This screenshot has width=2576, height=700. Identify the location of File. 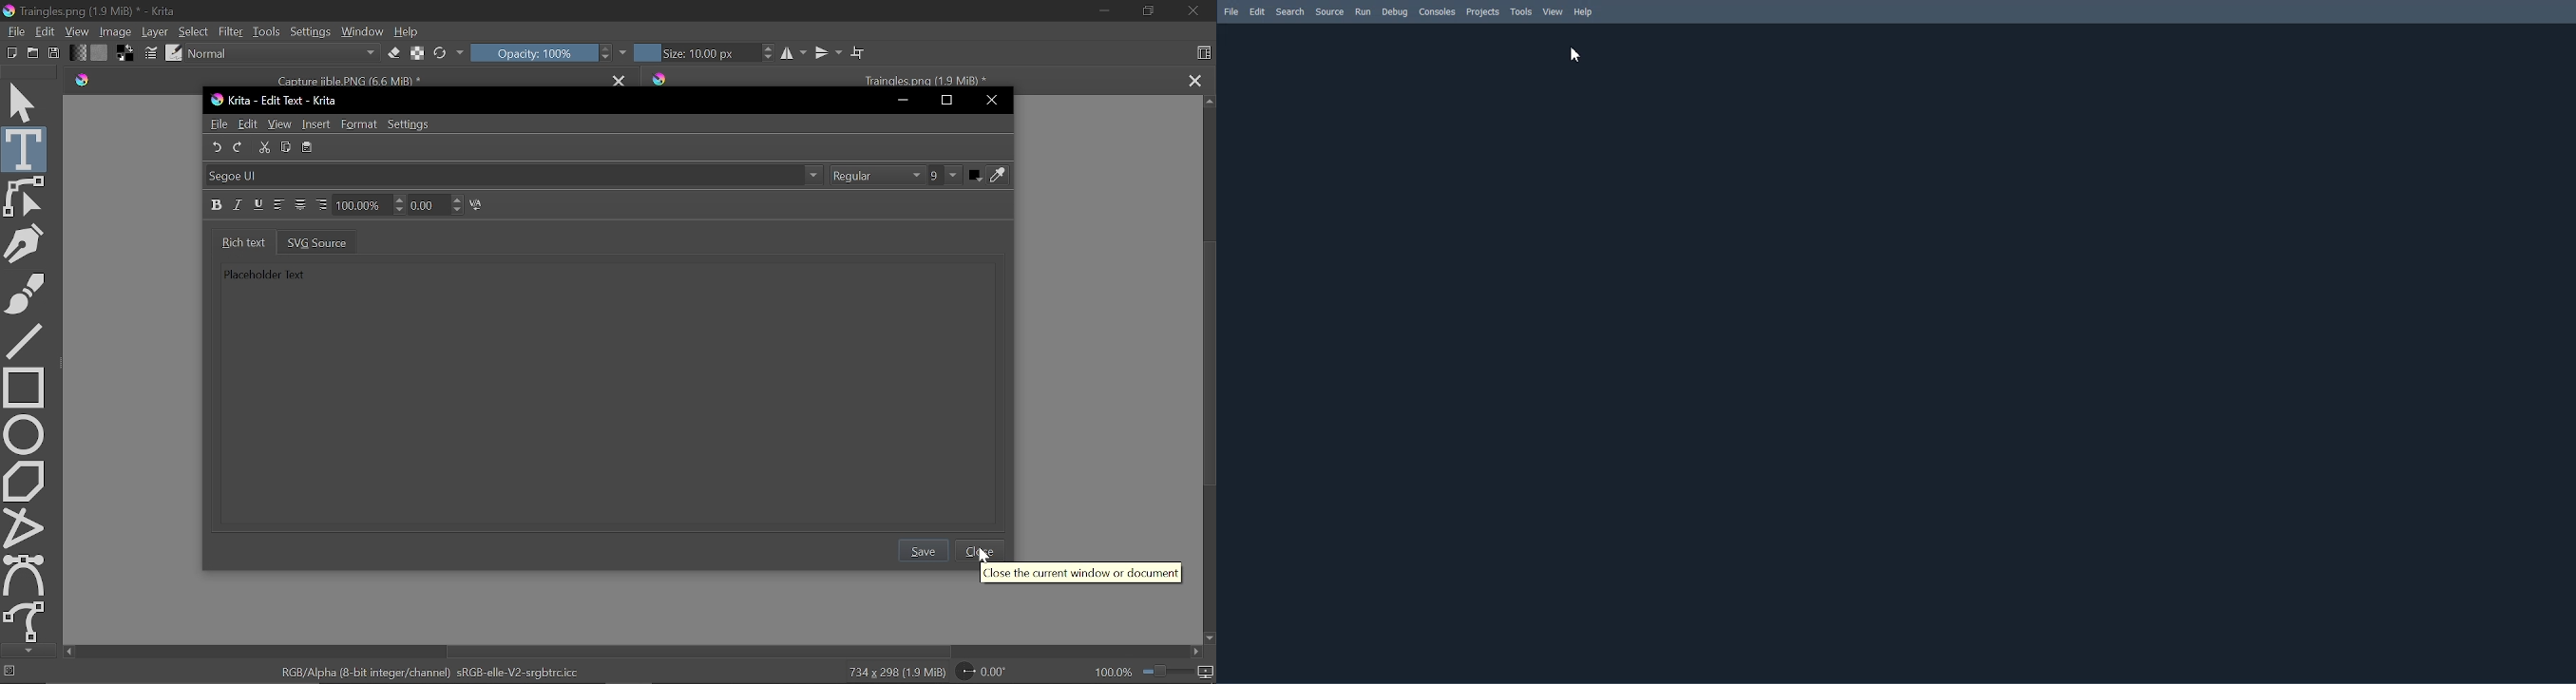
(13, 31).